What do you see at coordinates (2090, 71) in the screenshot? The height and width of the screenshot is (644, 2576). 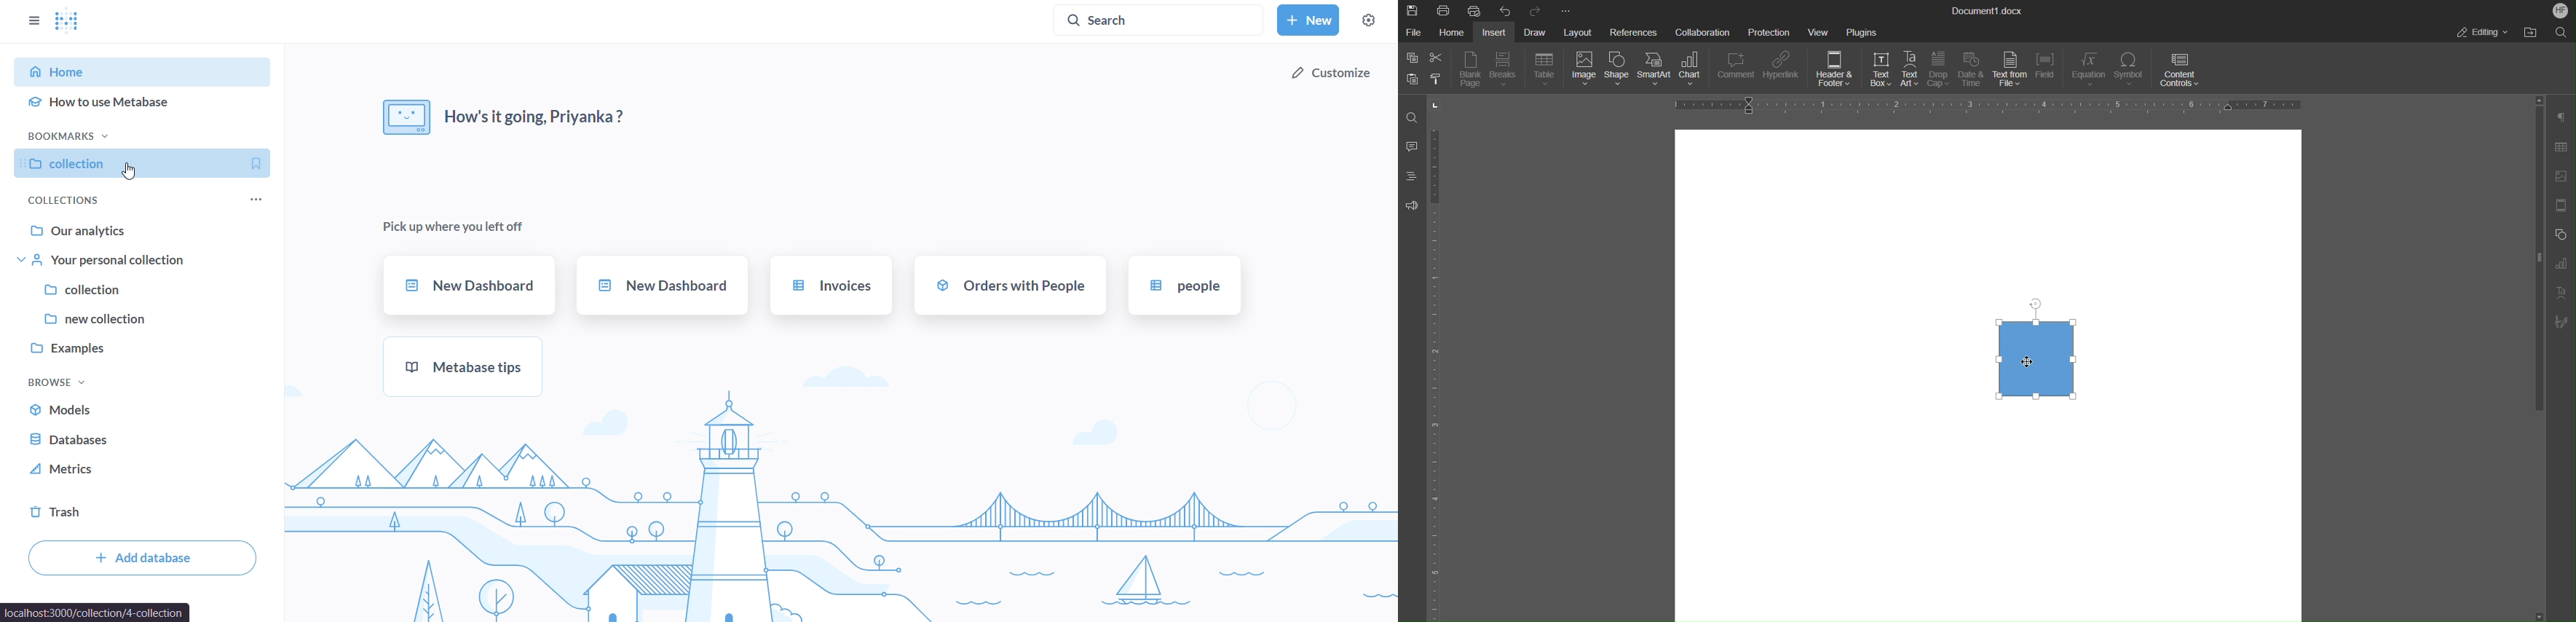 I see `Equation` at bounding box center [2090, 71].